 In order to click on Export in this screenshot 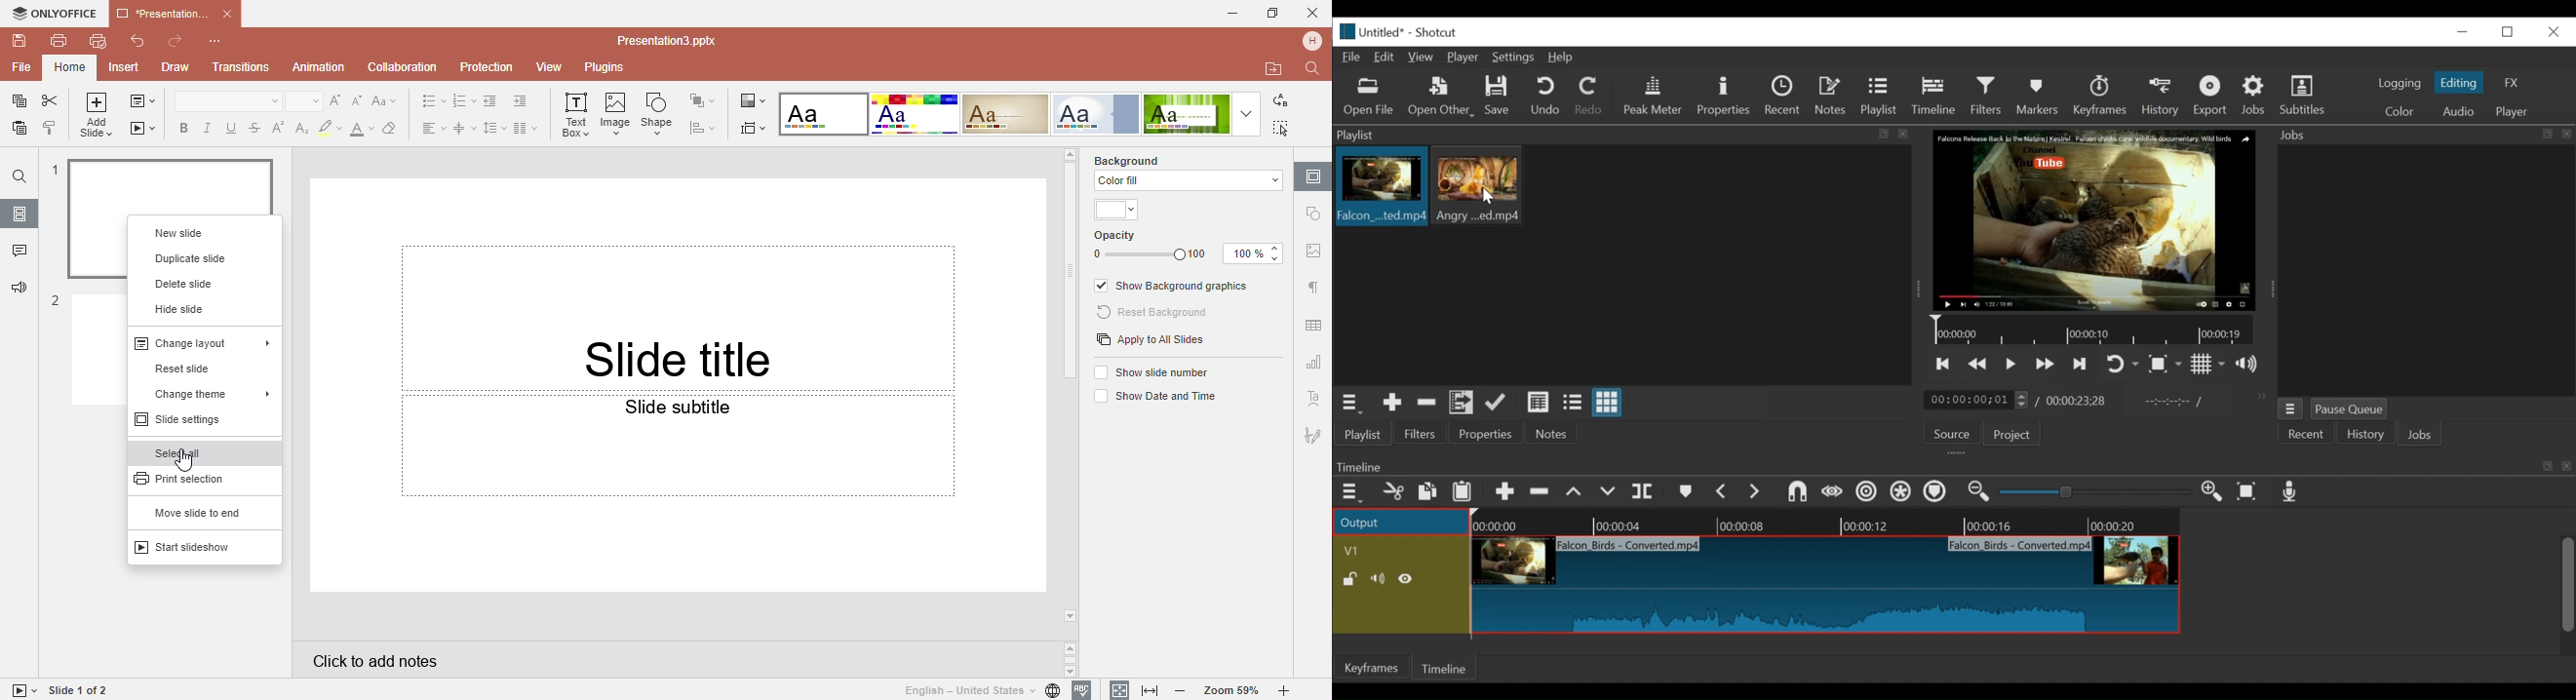, I will do `click(2213, 97)`.